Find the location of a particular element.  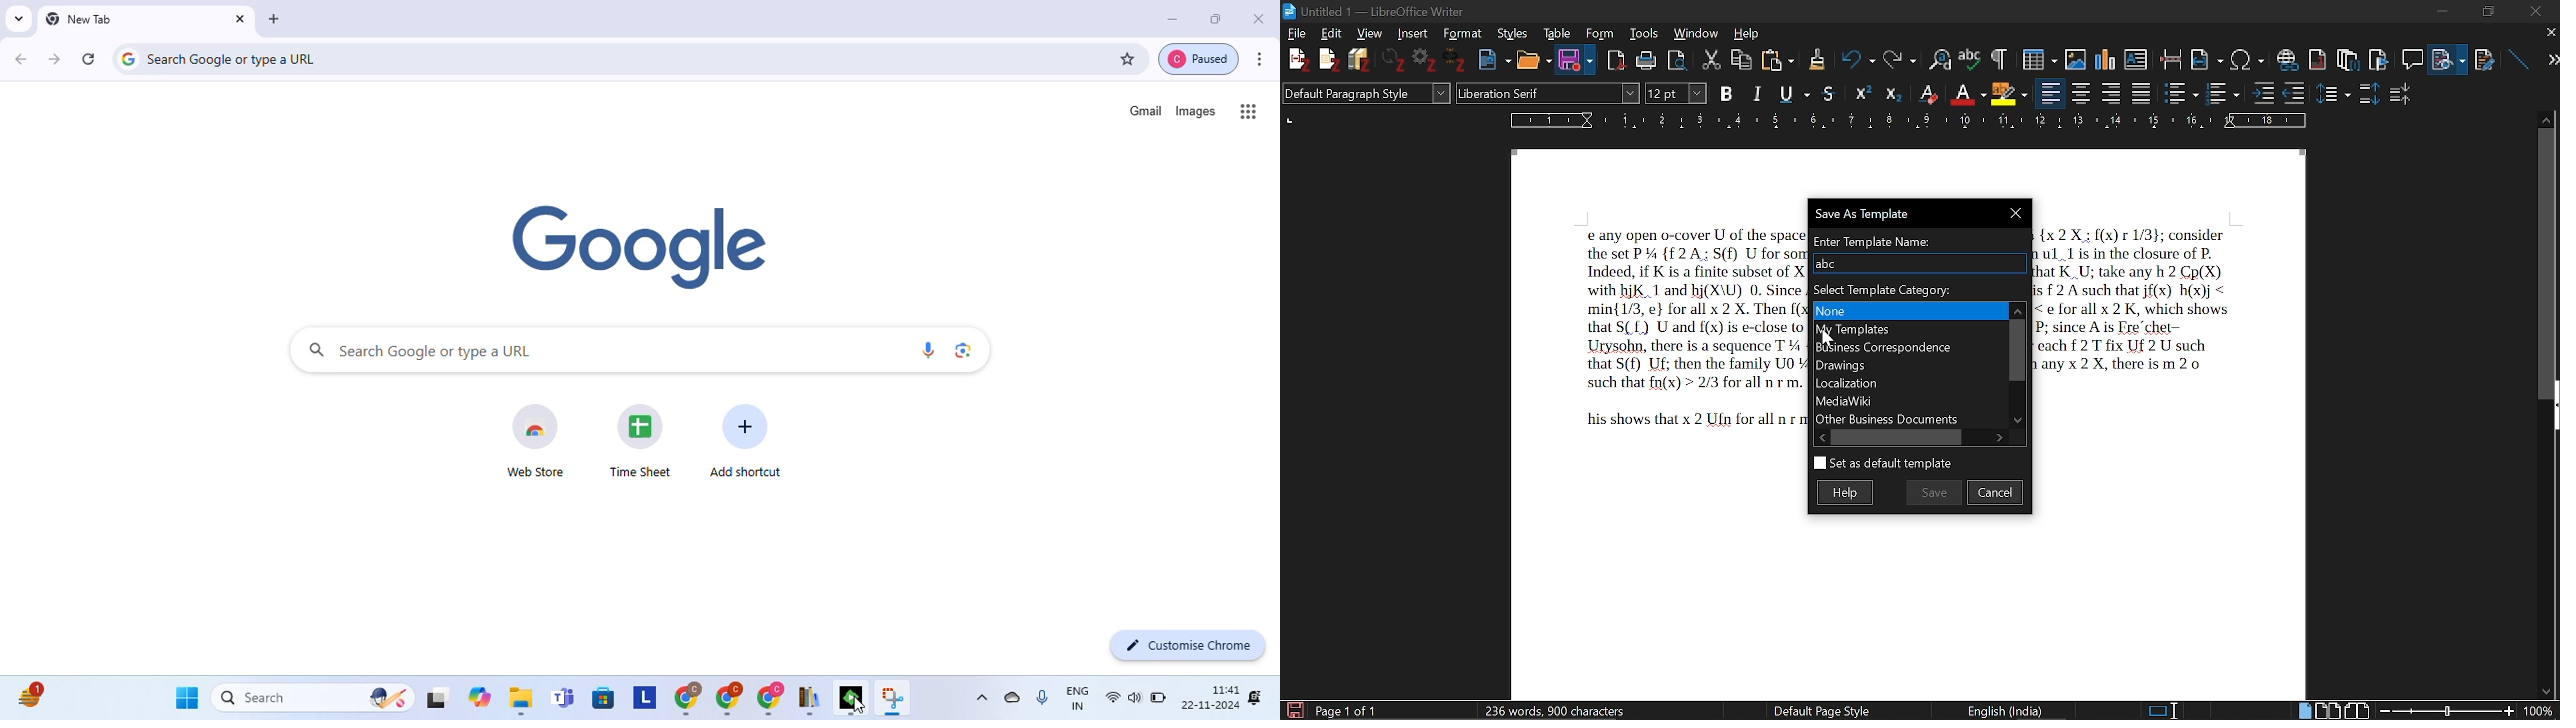

L is located at coordinates (645, 697).